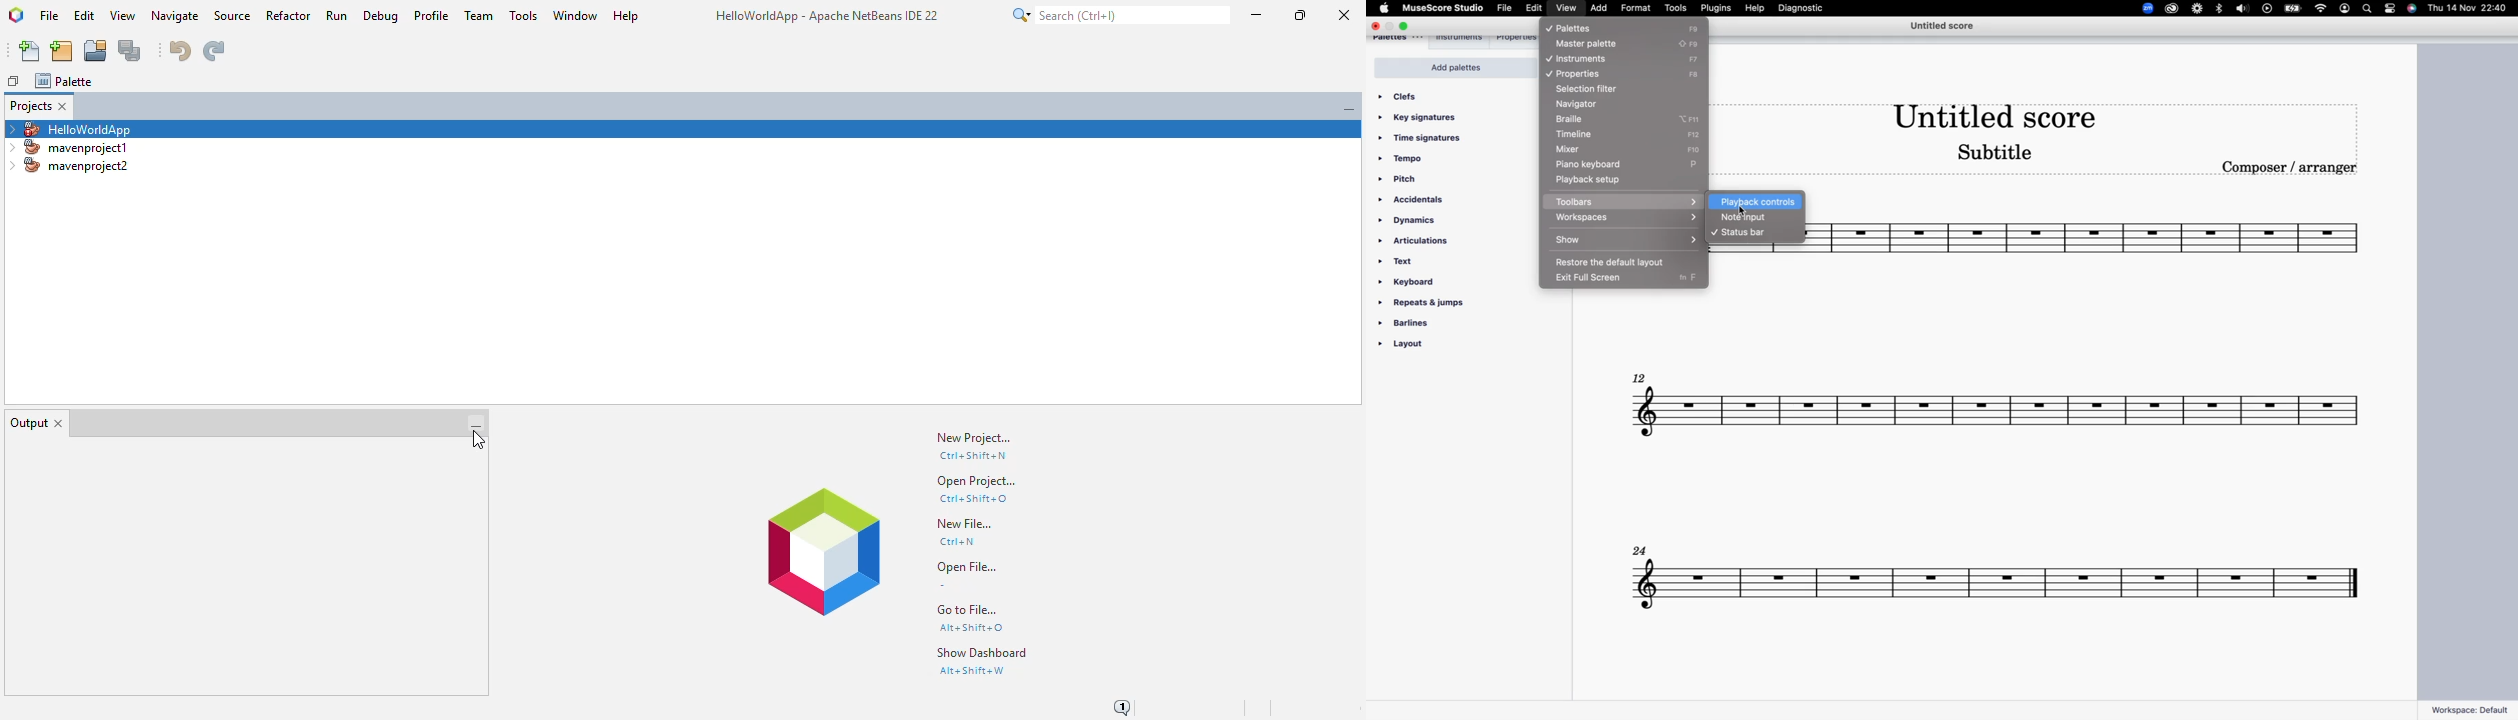  Describe the element at coordinates (1533, 8) in the screenshot. I see `edit` at that location.